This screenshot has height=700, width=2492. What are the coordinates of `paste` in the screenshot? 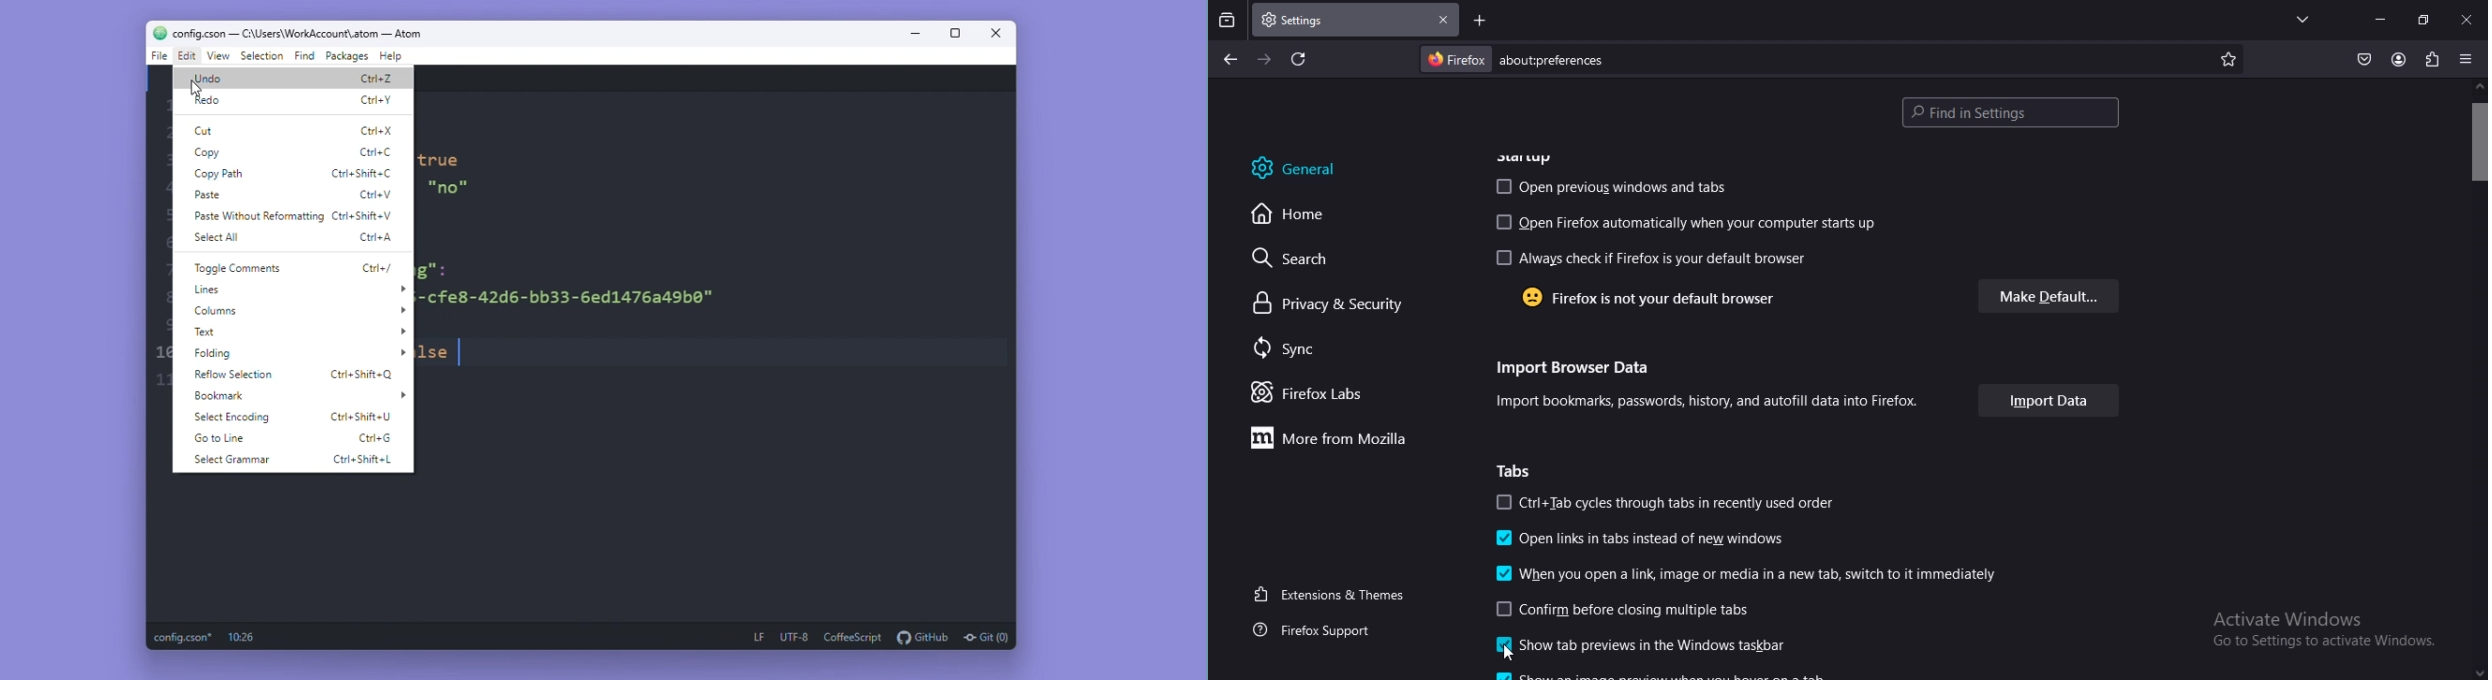 It's located at (211, 196).